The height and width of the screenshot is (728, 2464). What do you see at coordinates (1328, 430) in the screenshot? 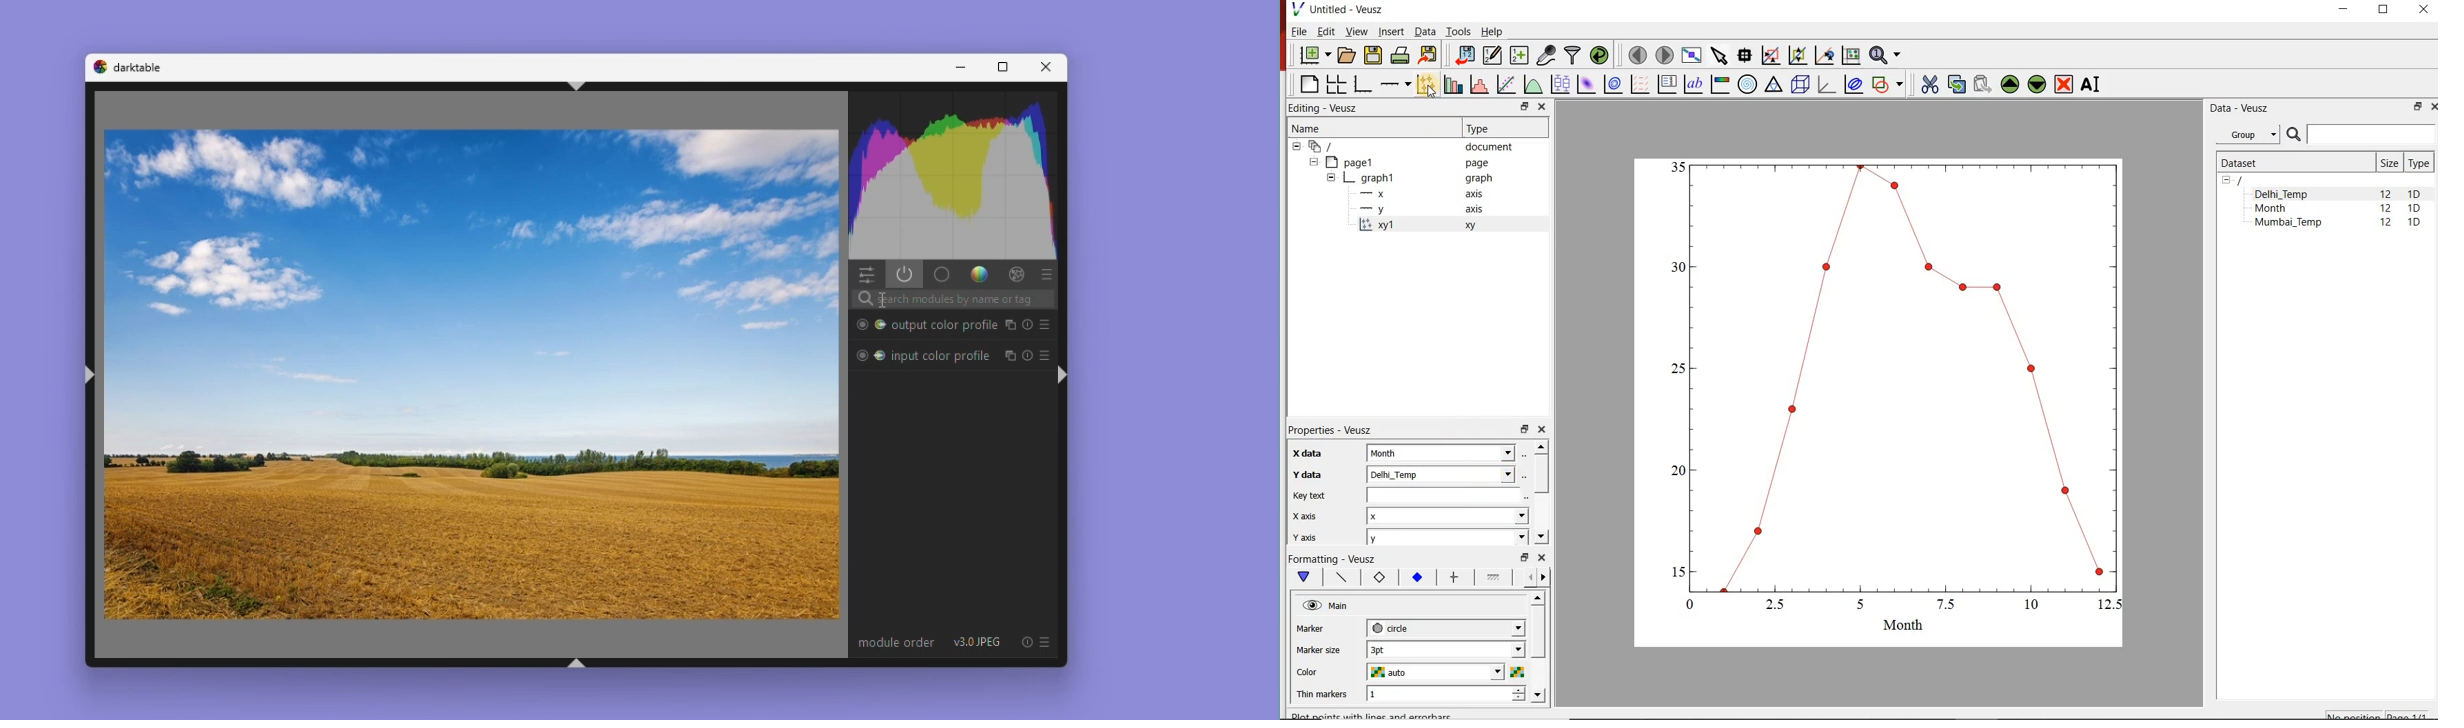
I see `Properties - Veusz` at bounding box center [1328, 430].